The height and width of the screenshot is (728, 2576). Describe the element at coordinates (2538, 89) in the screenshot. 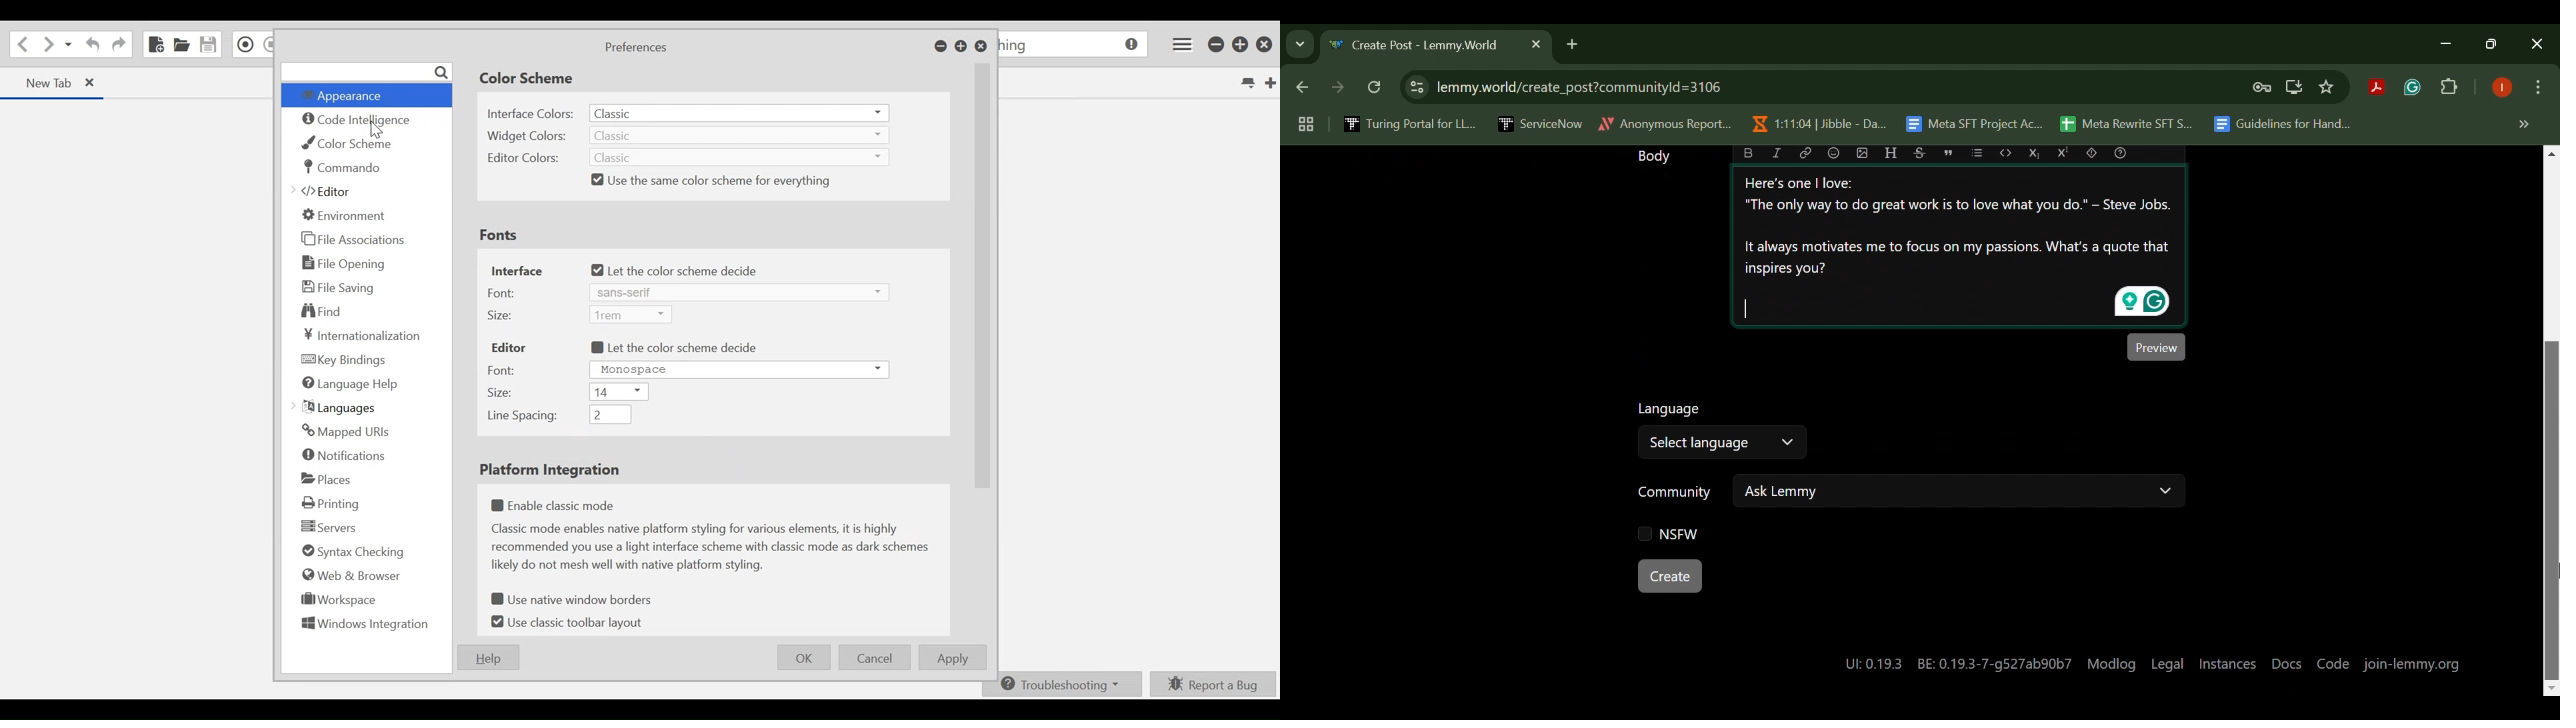

I see `Options` at that location.